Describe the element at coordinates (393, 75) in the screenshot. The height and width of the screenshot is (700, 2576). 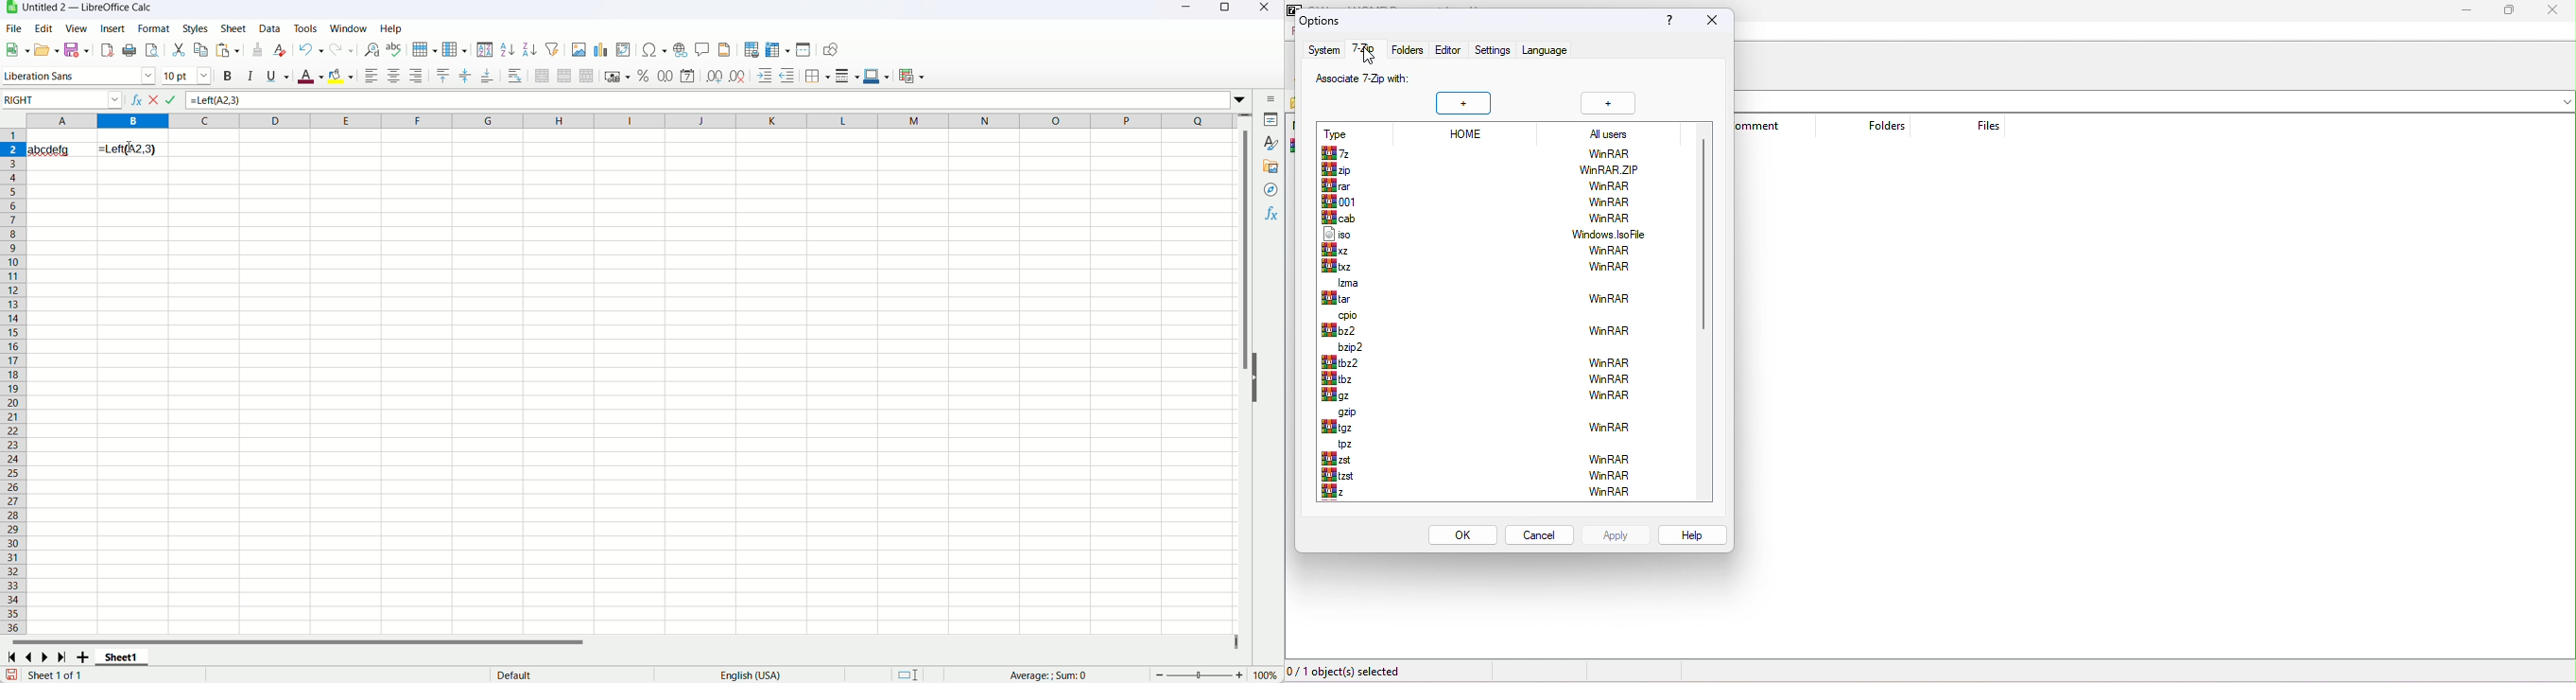
I see `align center` at that location.